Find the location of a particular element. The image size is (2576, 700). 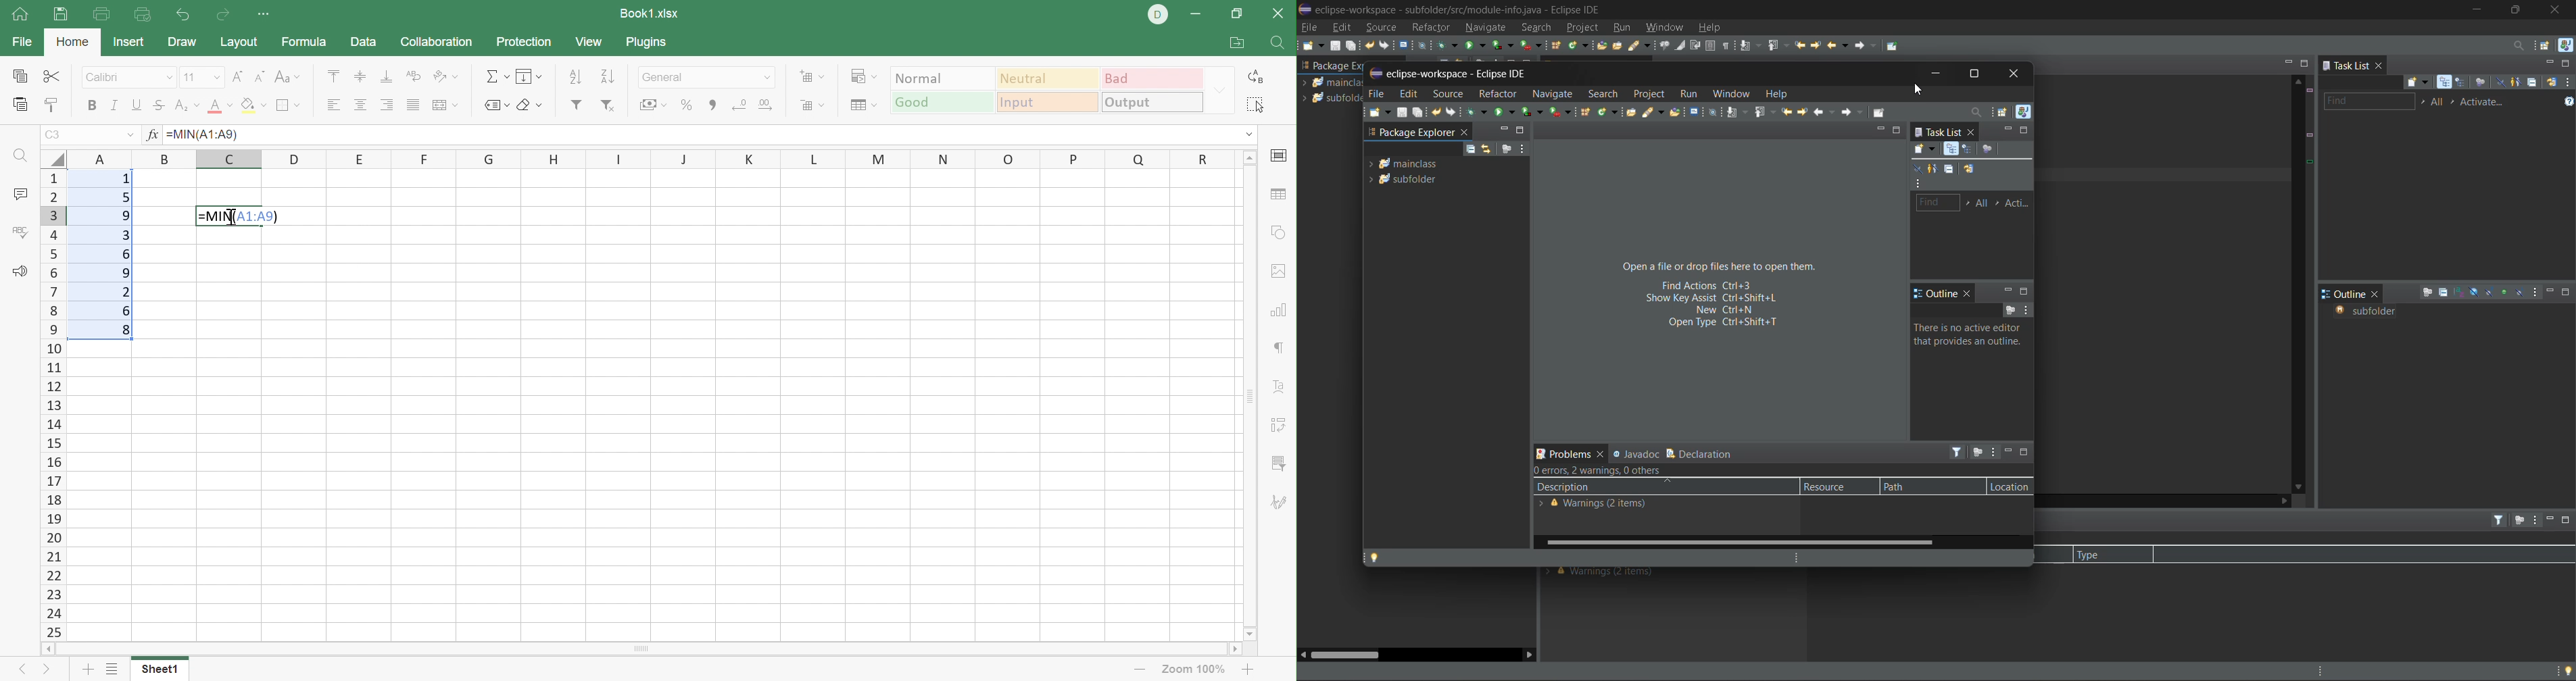

Percent style is located at coordinates (685, 104).